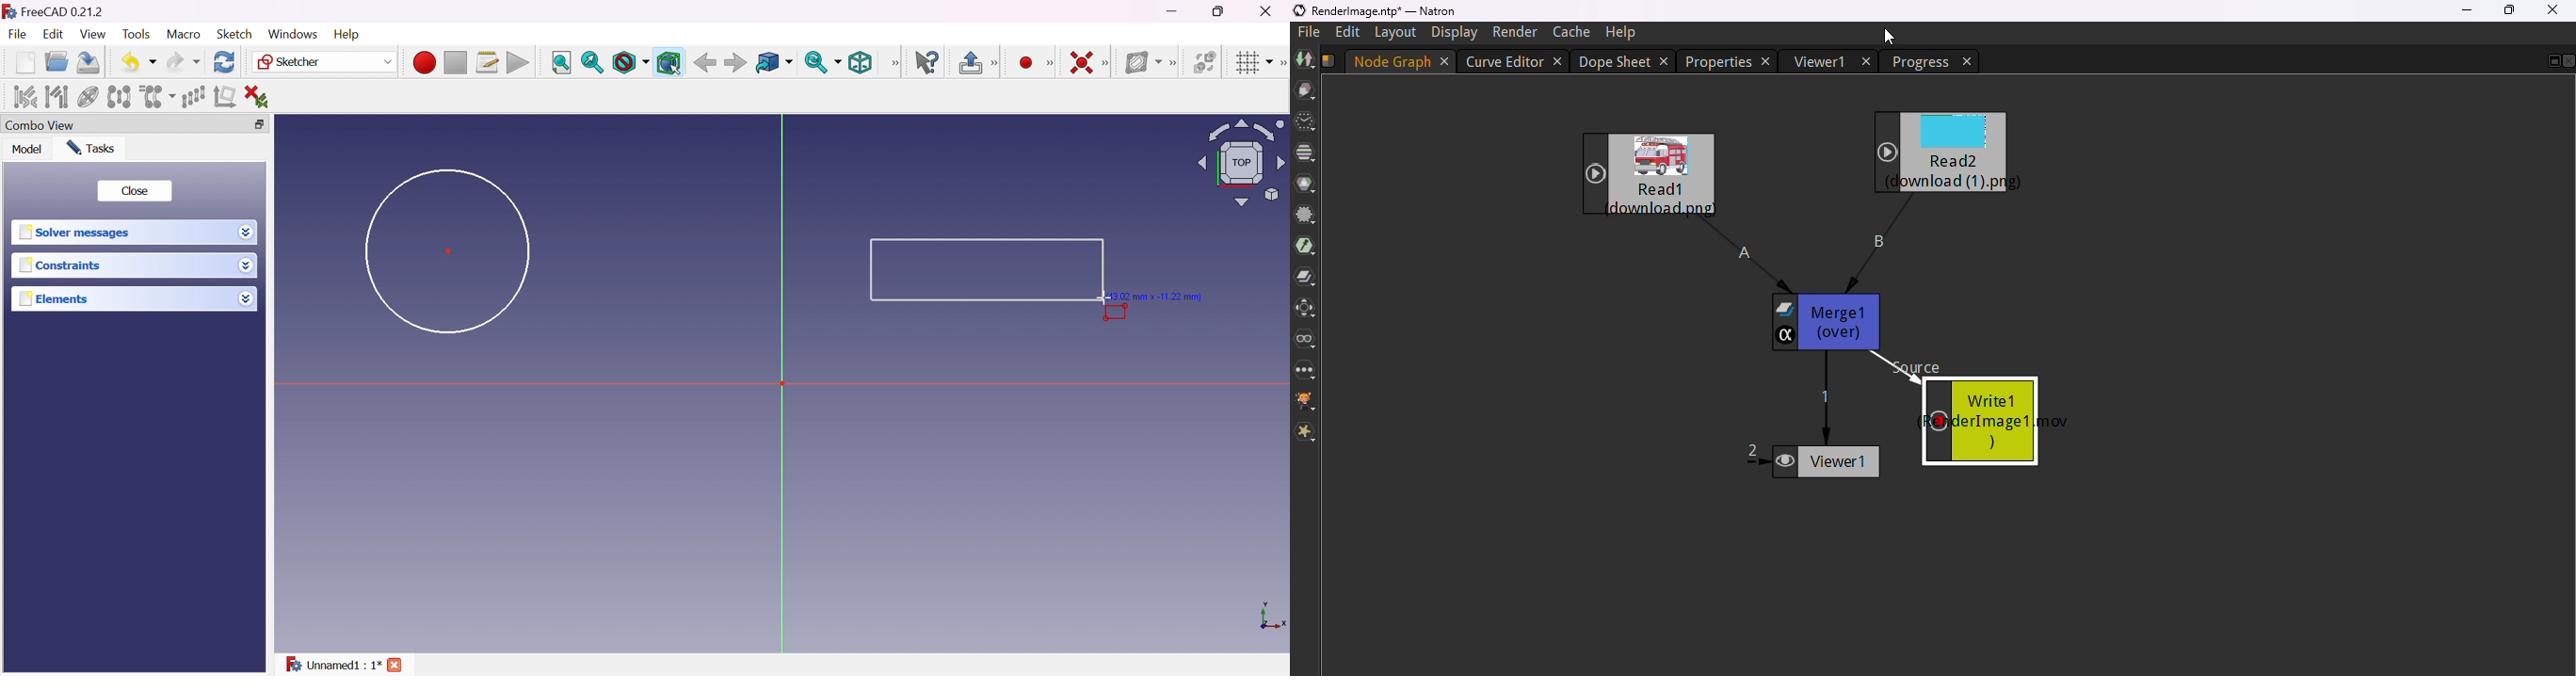 The width and height of the screenshot is (2576, 700). I want to click on Forward, so click(735, 64).